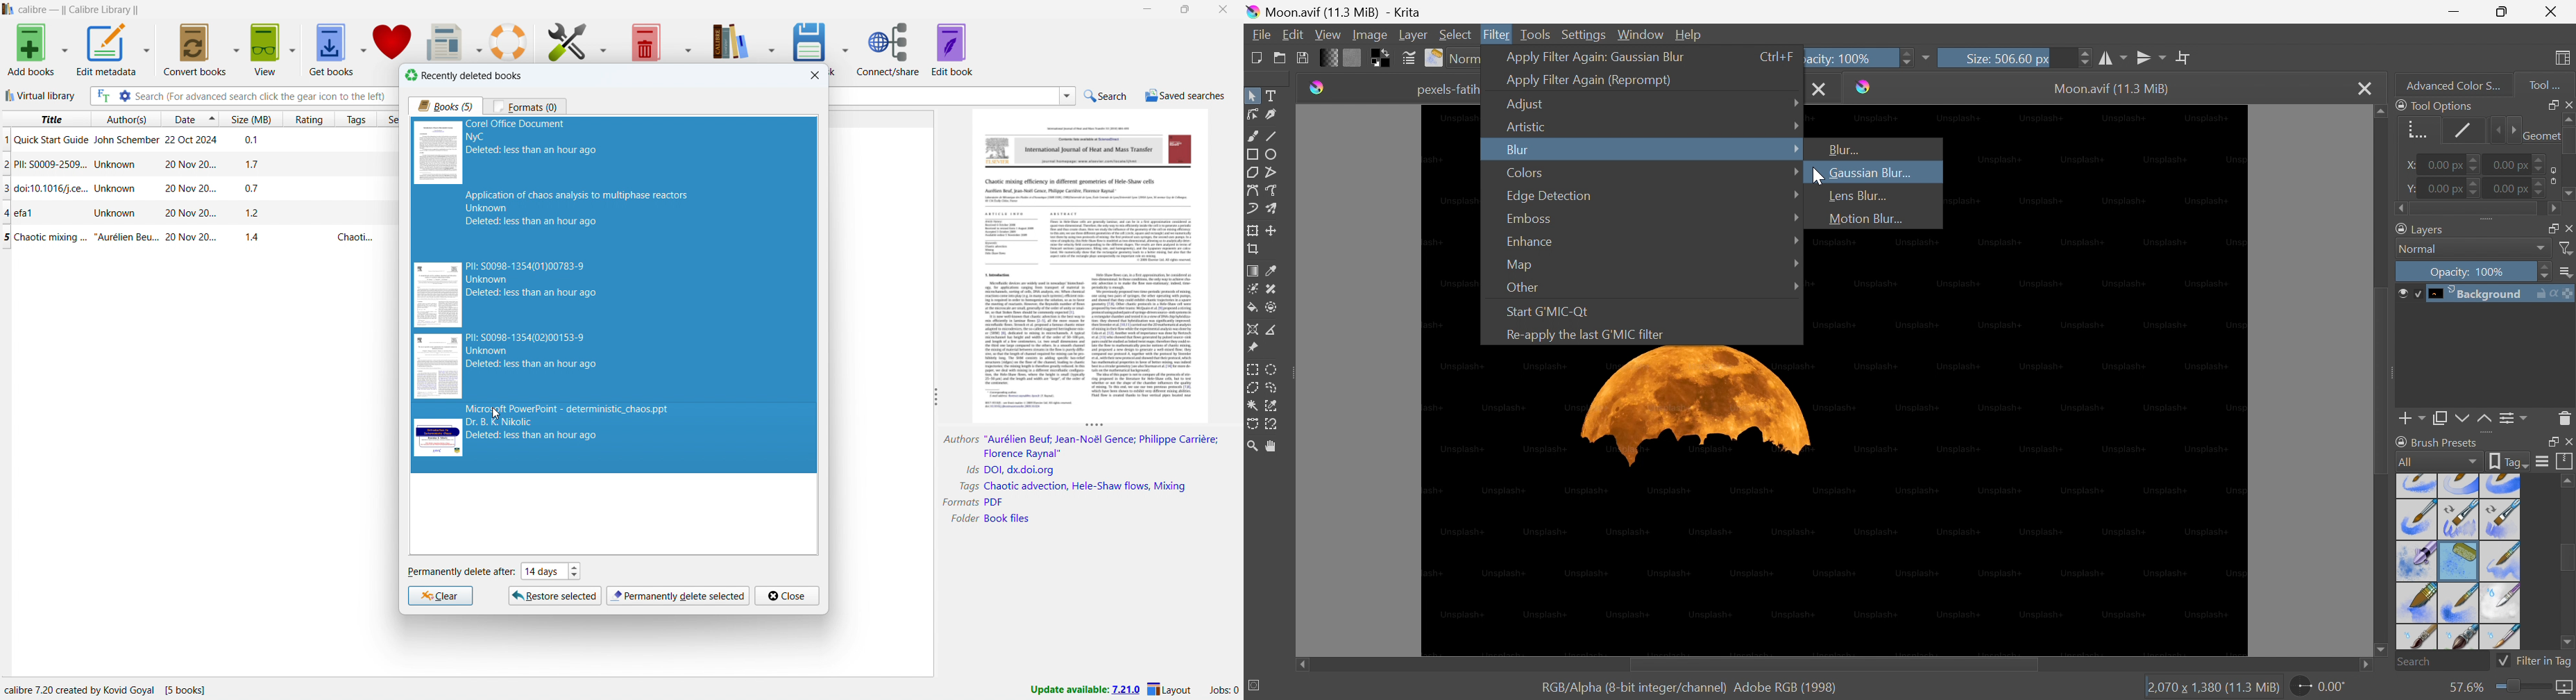 The image size is (2576, 700). What do you see at coordinates (1815, 176) in the screenshot?
I see `Cursor` at bounding box center [1815, 176].